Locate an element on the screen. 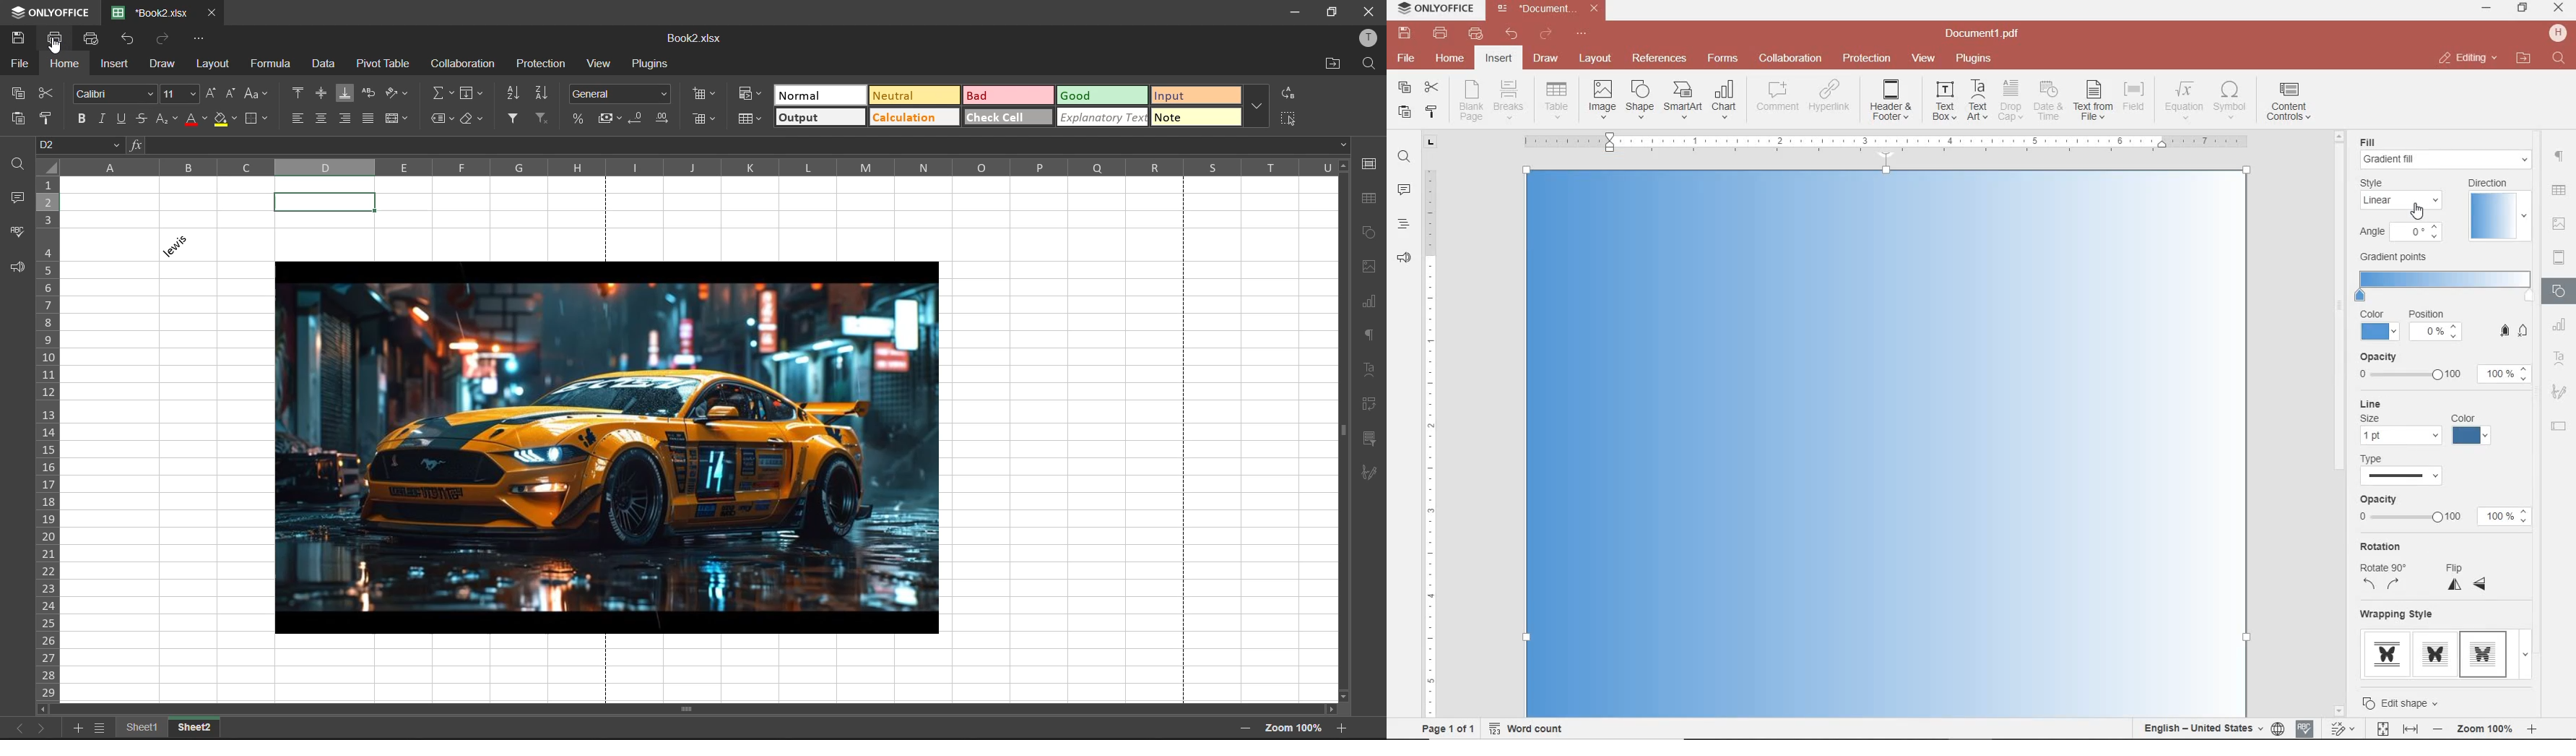 This screenshot has height=756, width=2576. input is located at coordinates (1194, 98).